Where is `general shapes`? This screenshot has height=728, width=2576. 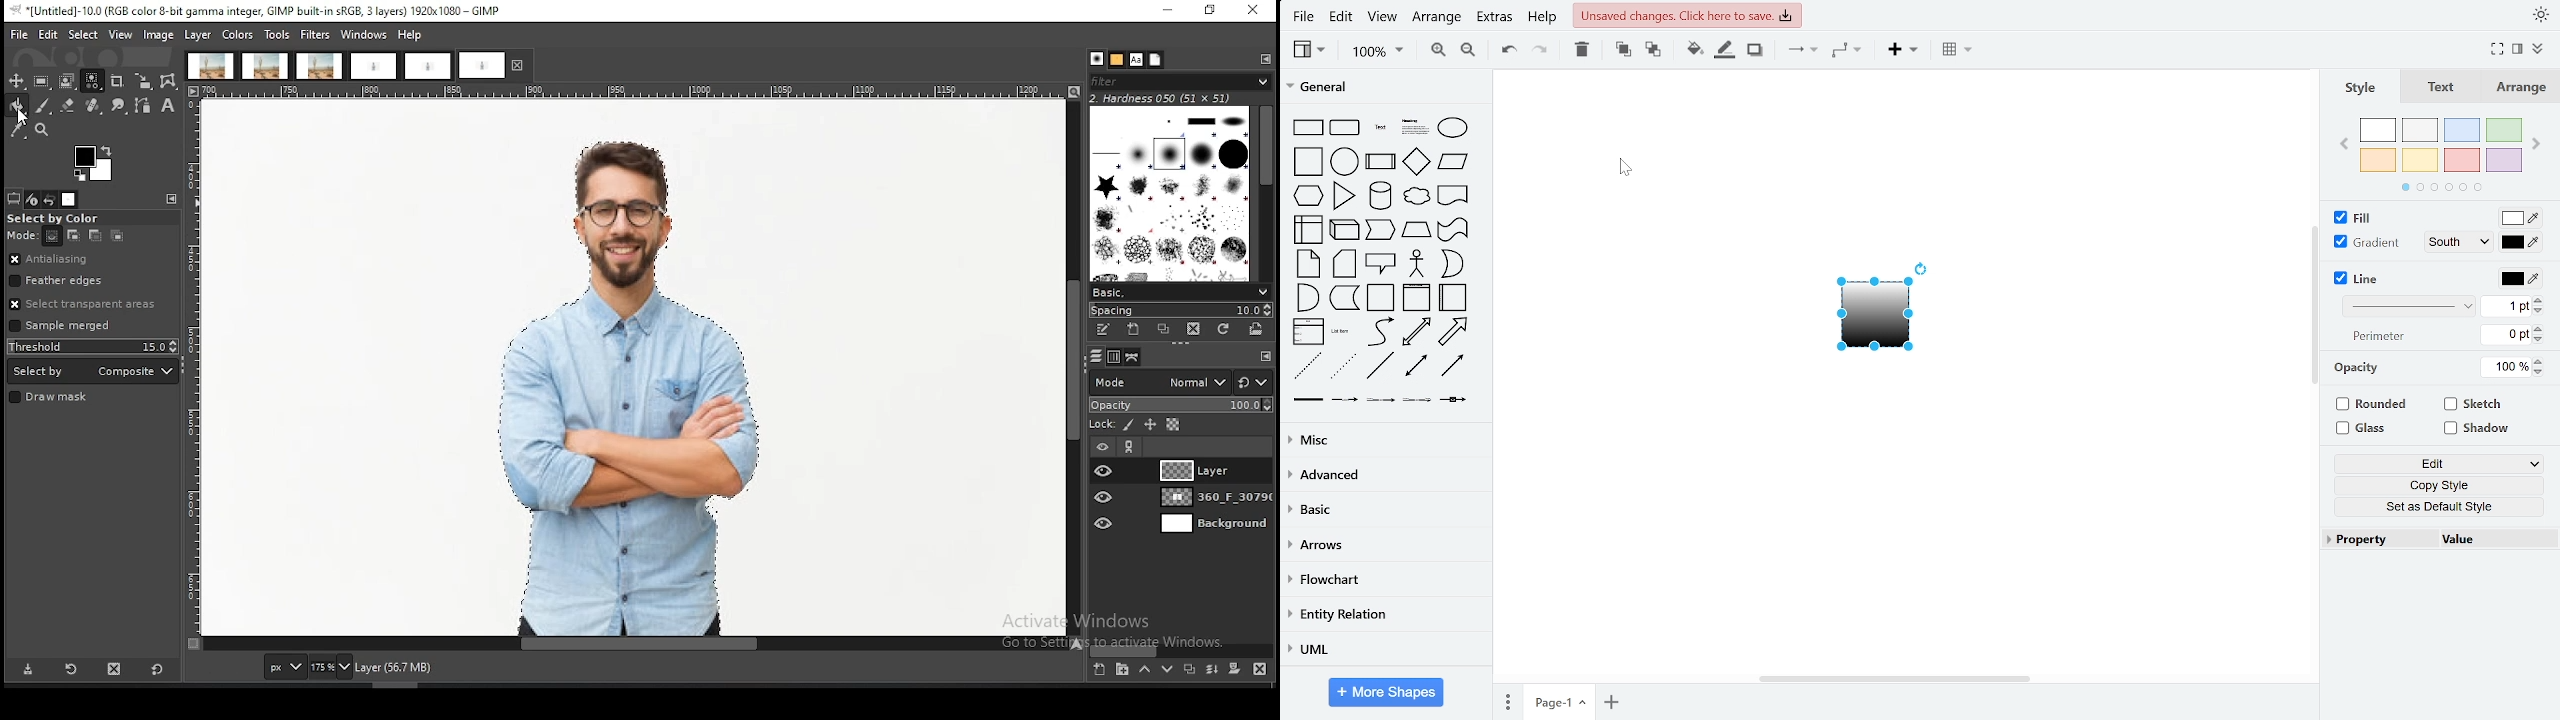
general shapes is located at coordinates (1413, 230).